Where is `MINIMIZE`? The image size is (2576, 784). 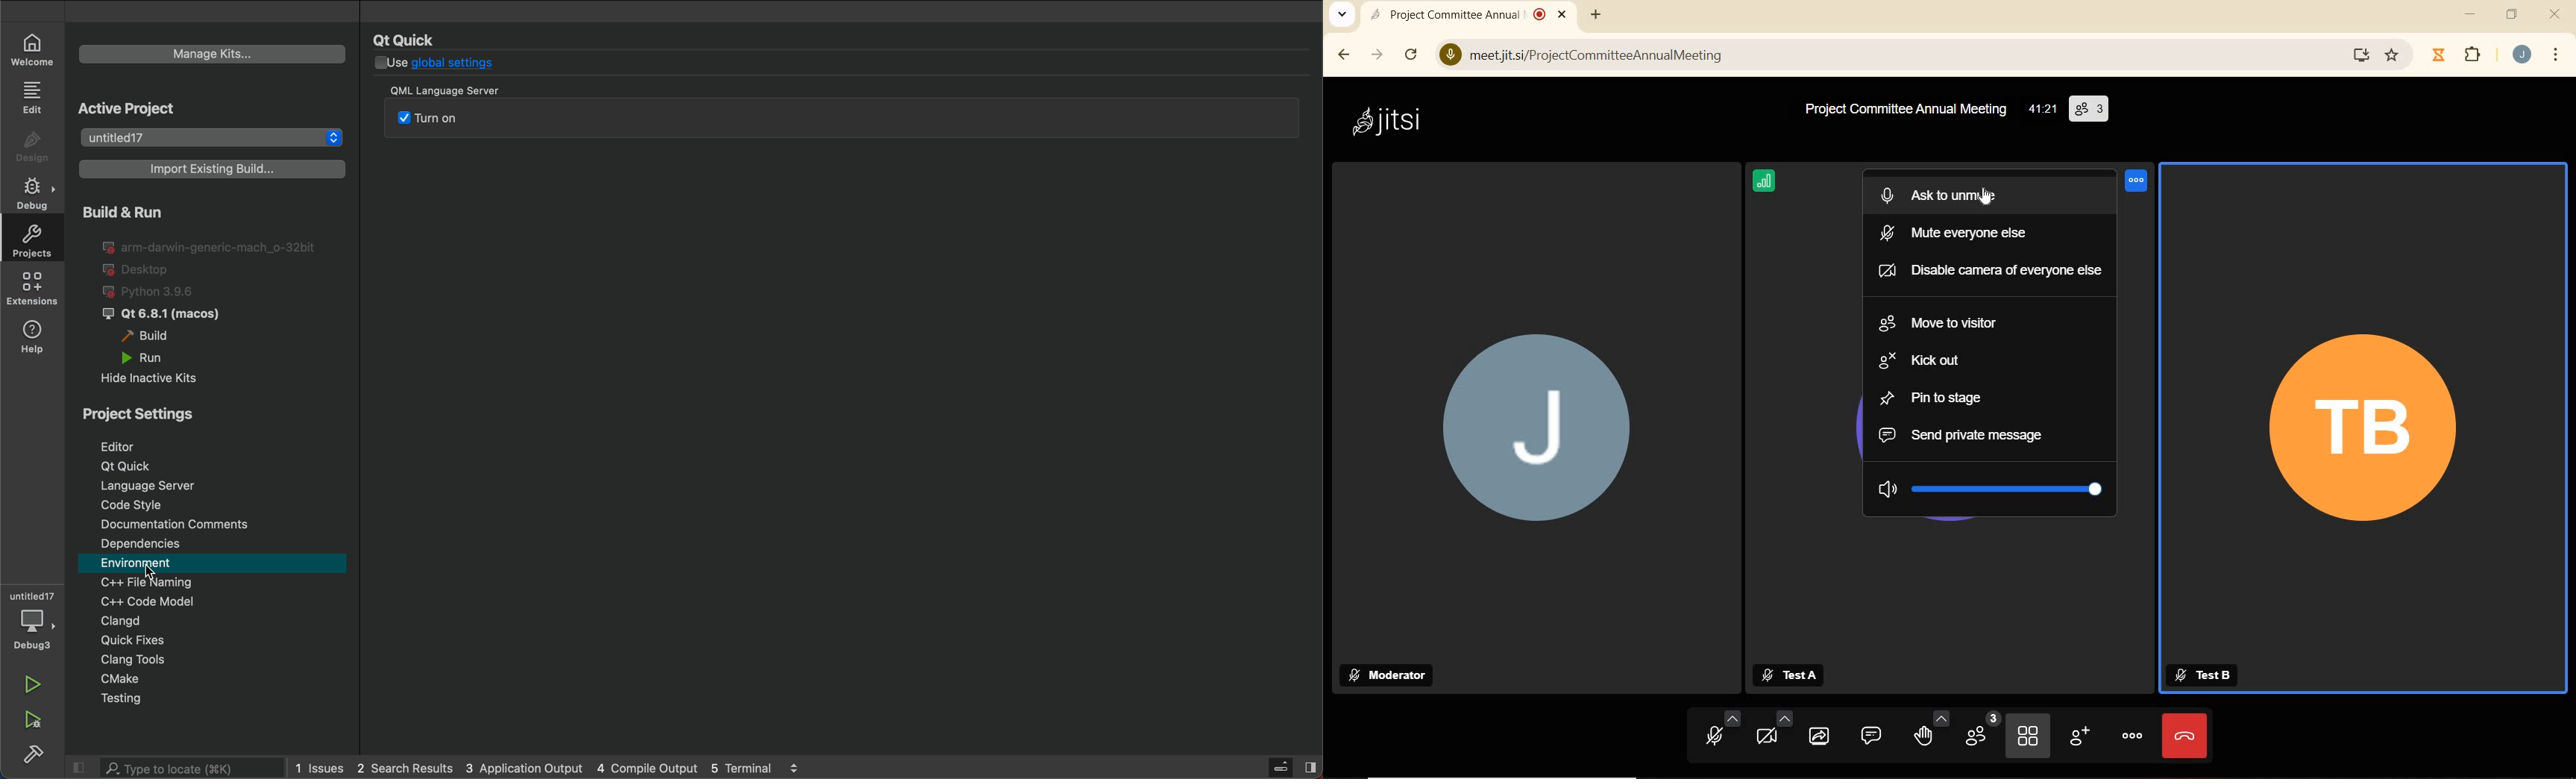
MINIMIZE is located at coordinates (2472, 14).